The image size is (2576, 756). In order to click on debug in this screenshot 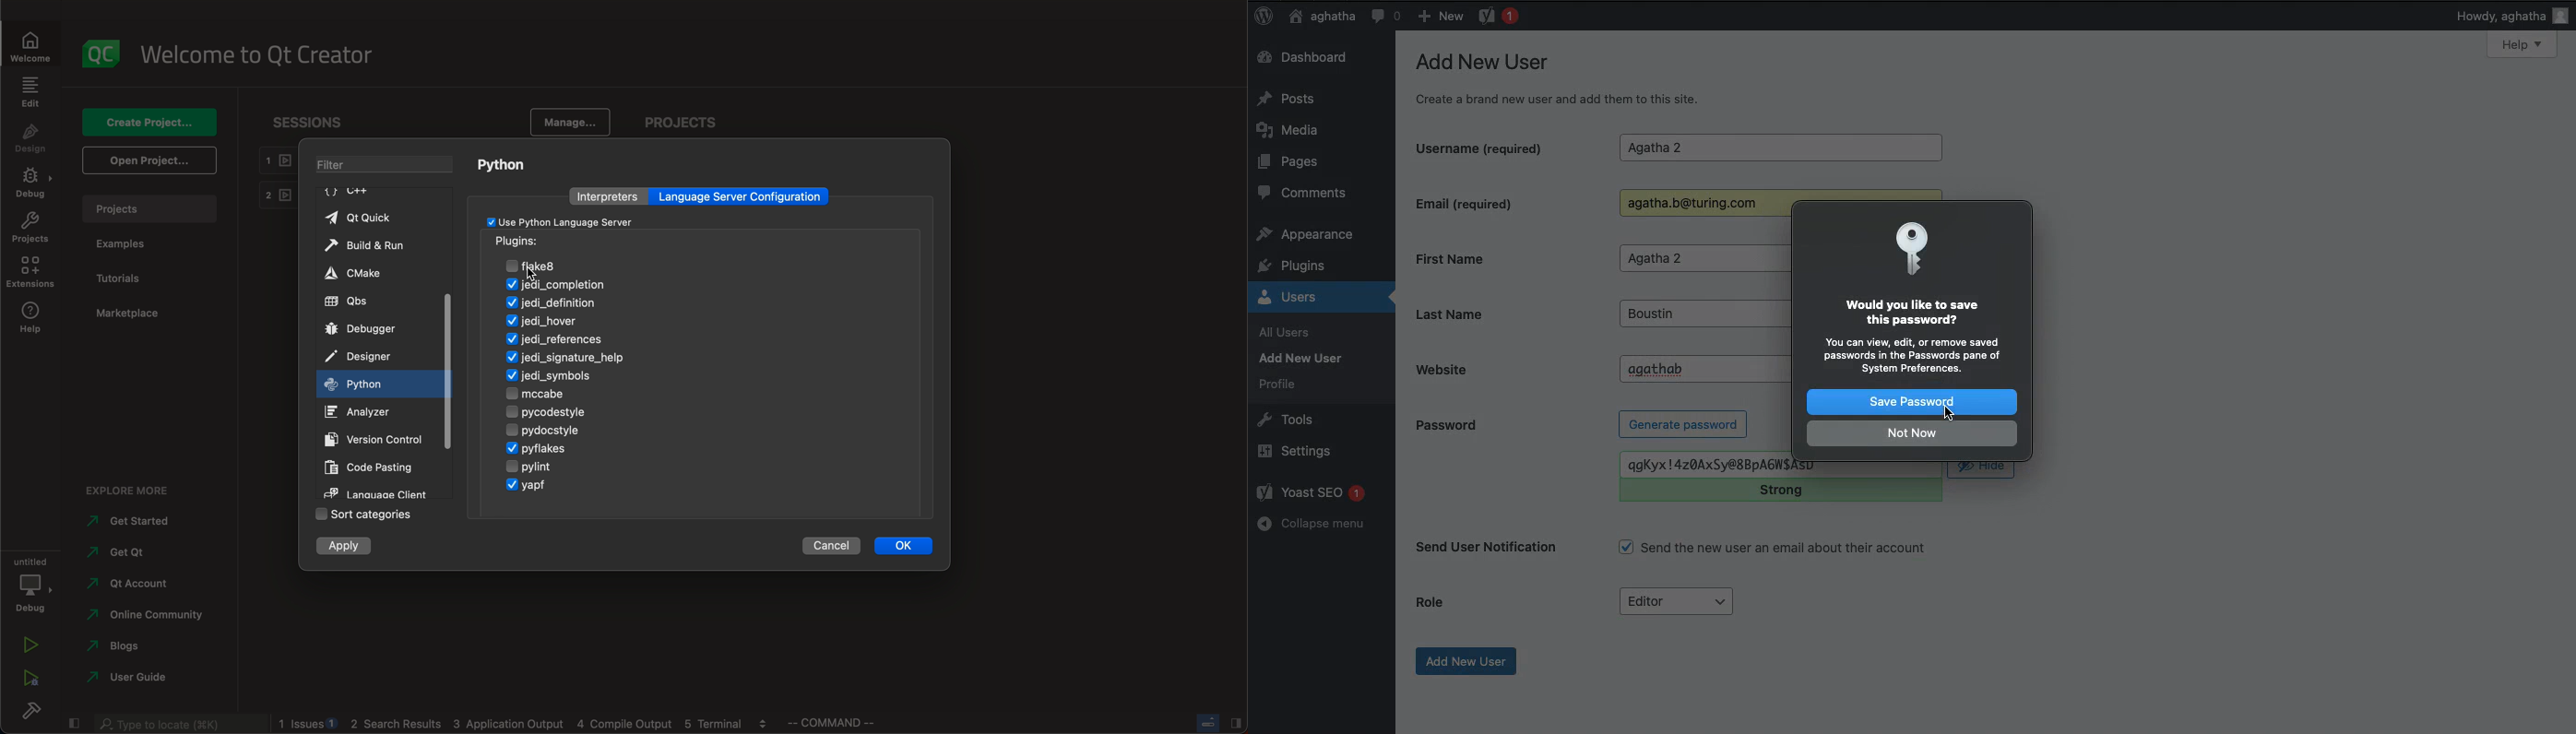, I will do `click(31, 184)`.